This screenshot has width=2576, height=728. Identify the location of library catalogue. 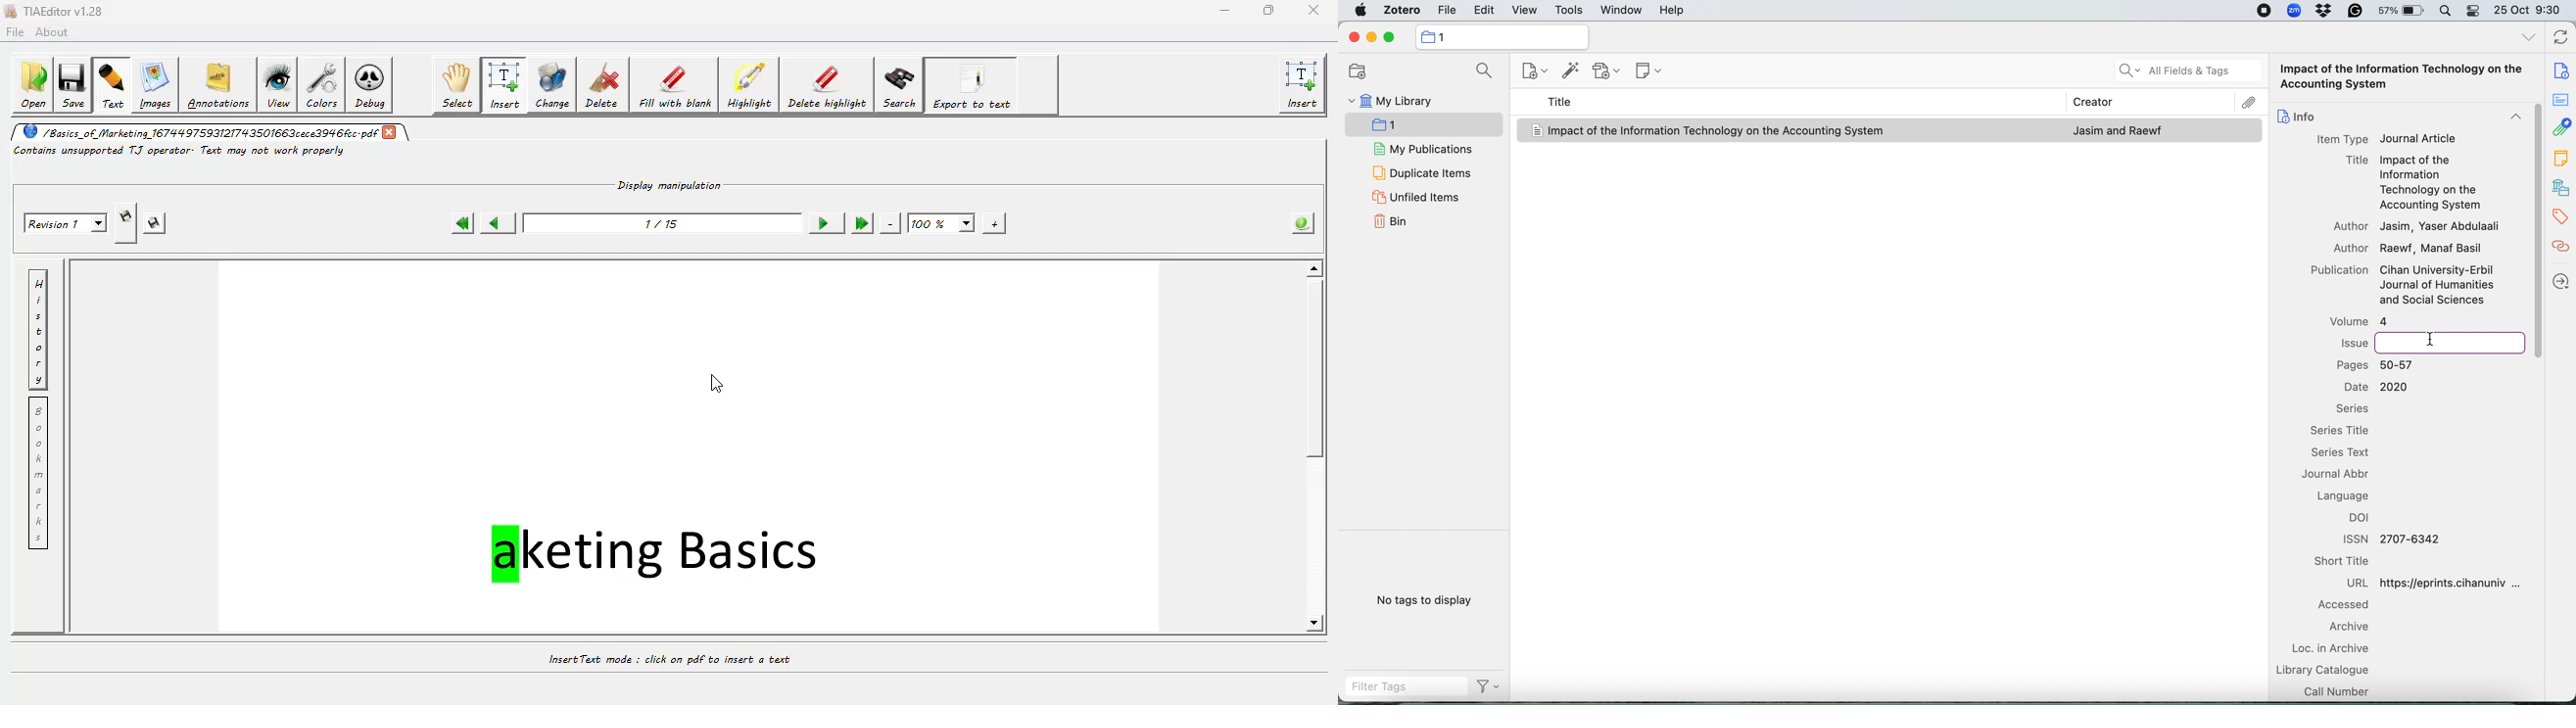
(2325, 669).